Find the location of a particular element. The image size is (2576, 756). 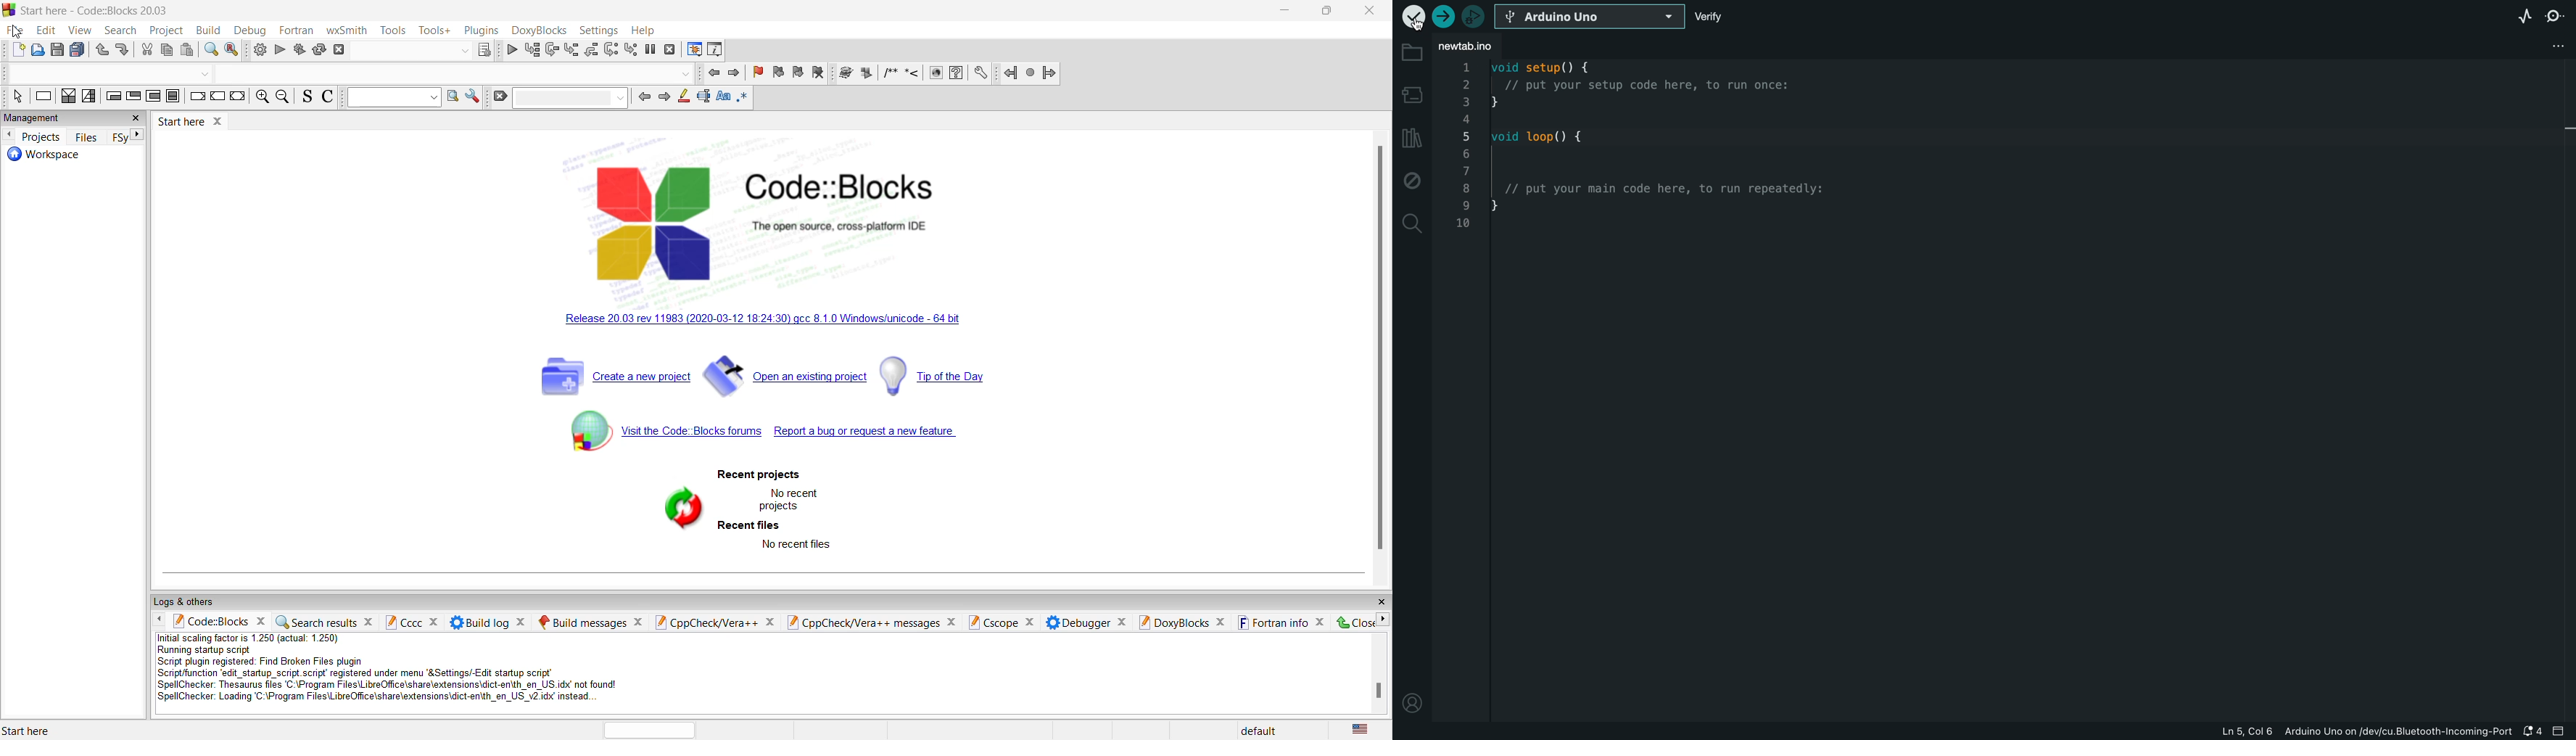

single comment is located at coordinates (912, 75).